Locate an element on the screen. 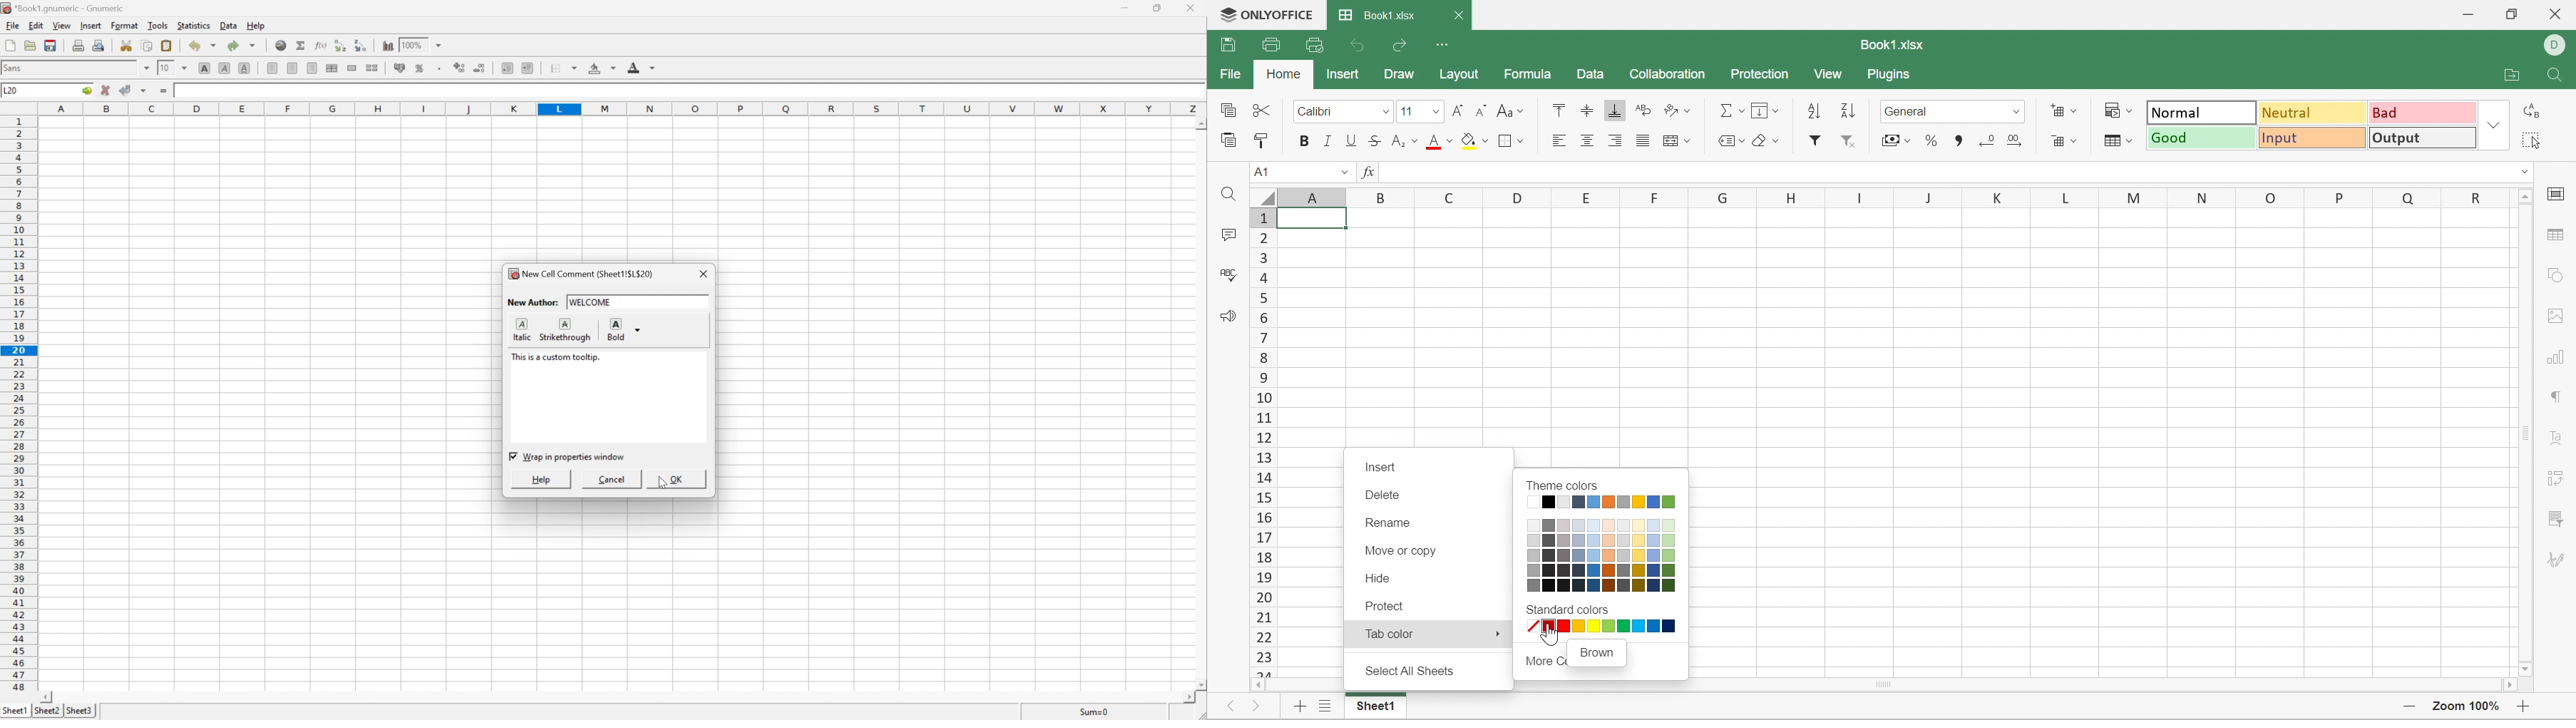 This screenshot has height=728, width=2576. Borders is located at coordinates (1512, 140).